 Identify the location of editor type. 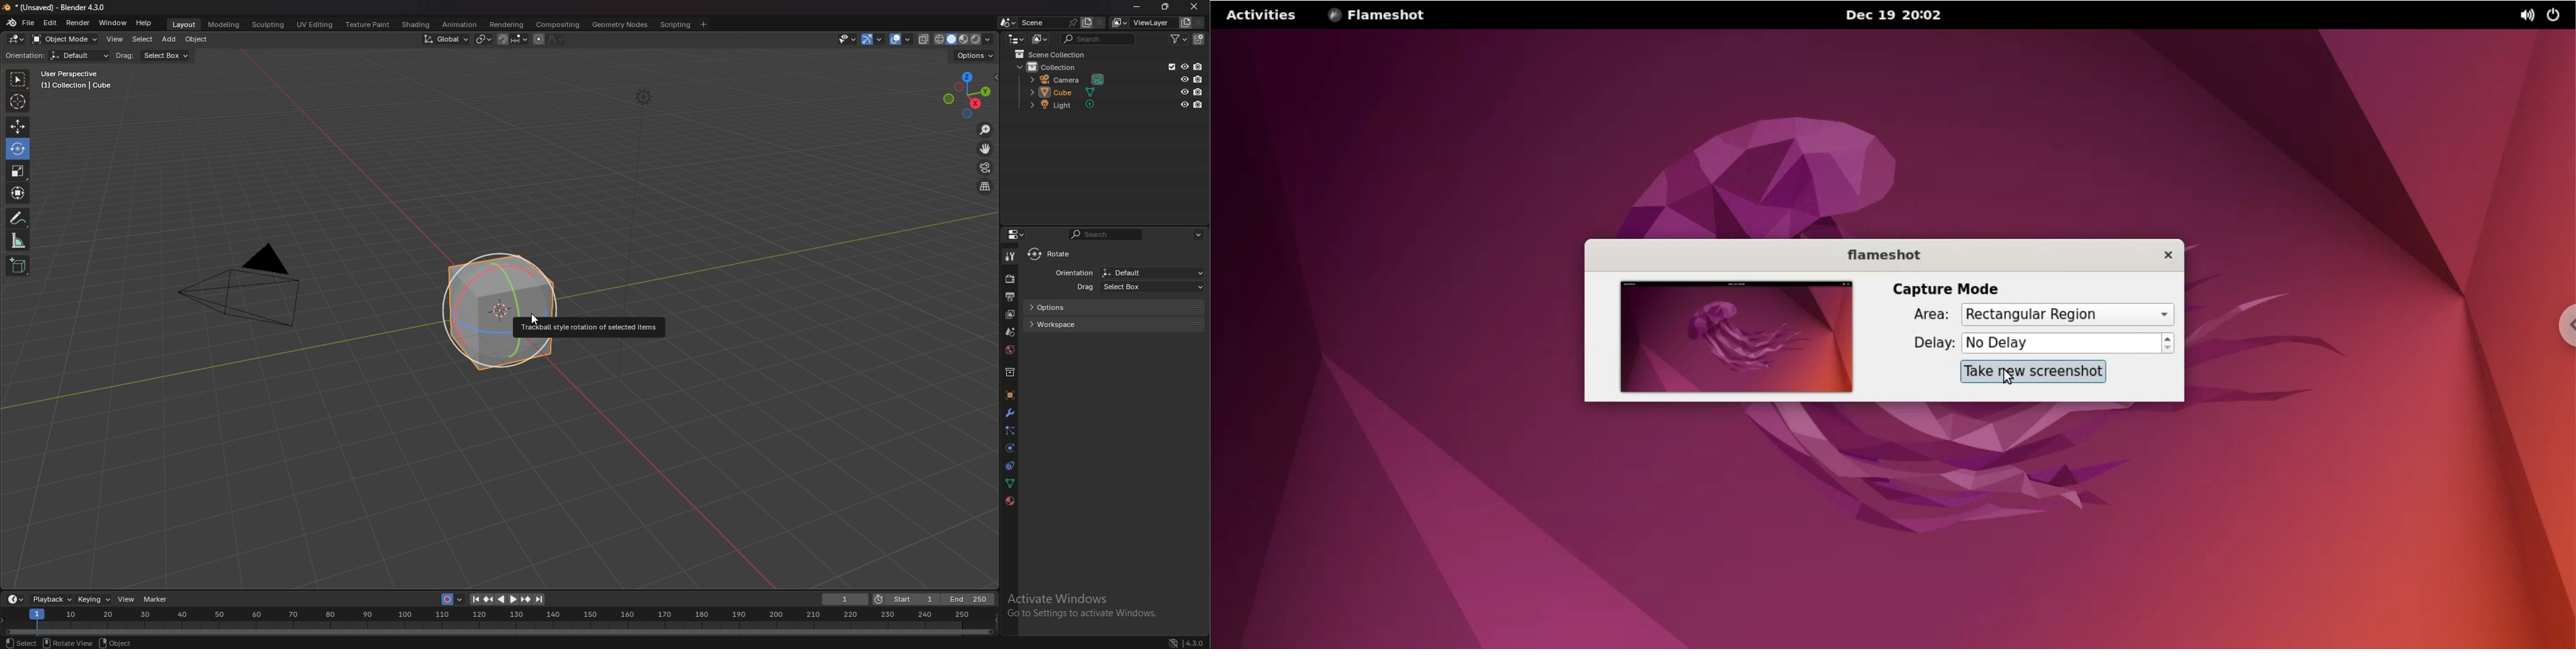
(1019, 234).